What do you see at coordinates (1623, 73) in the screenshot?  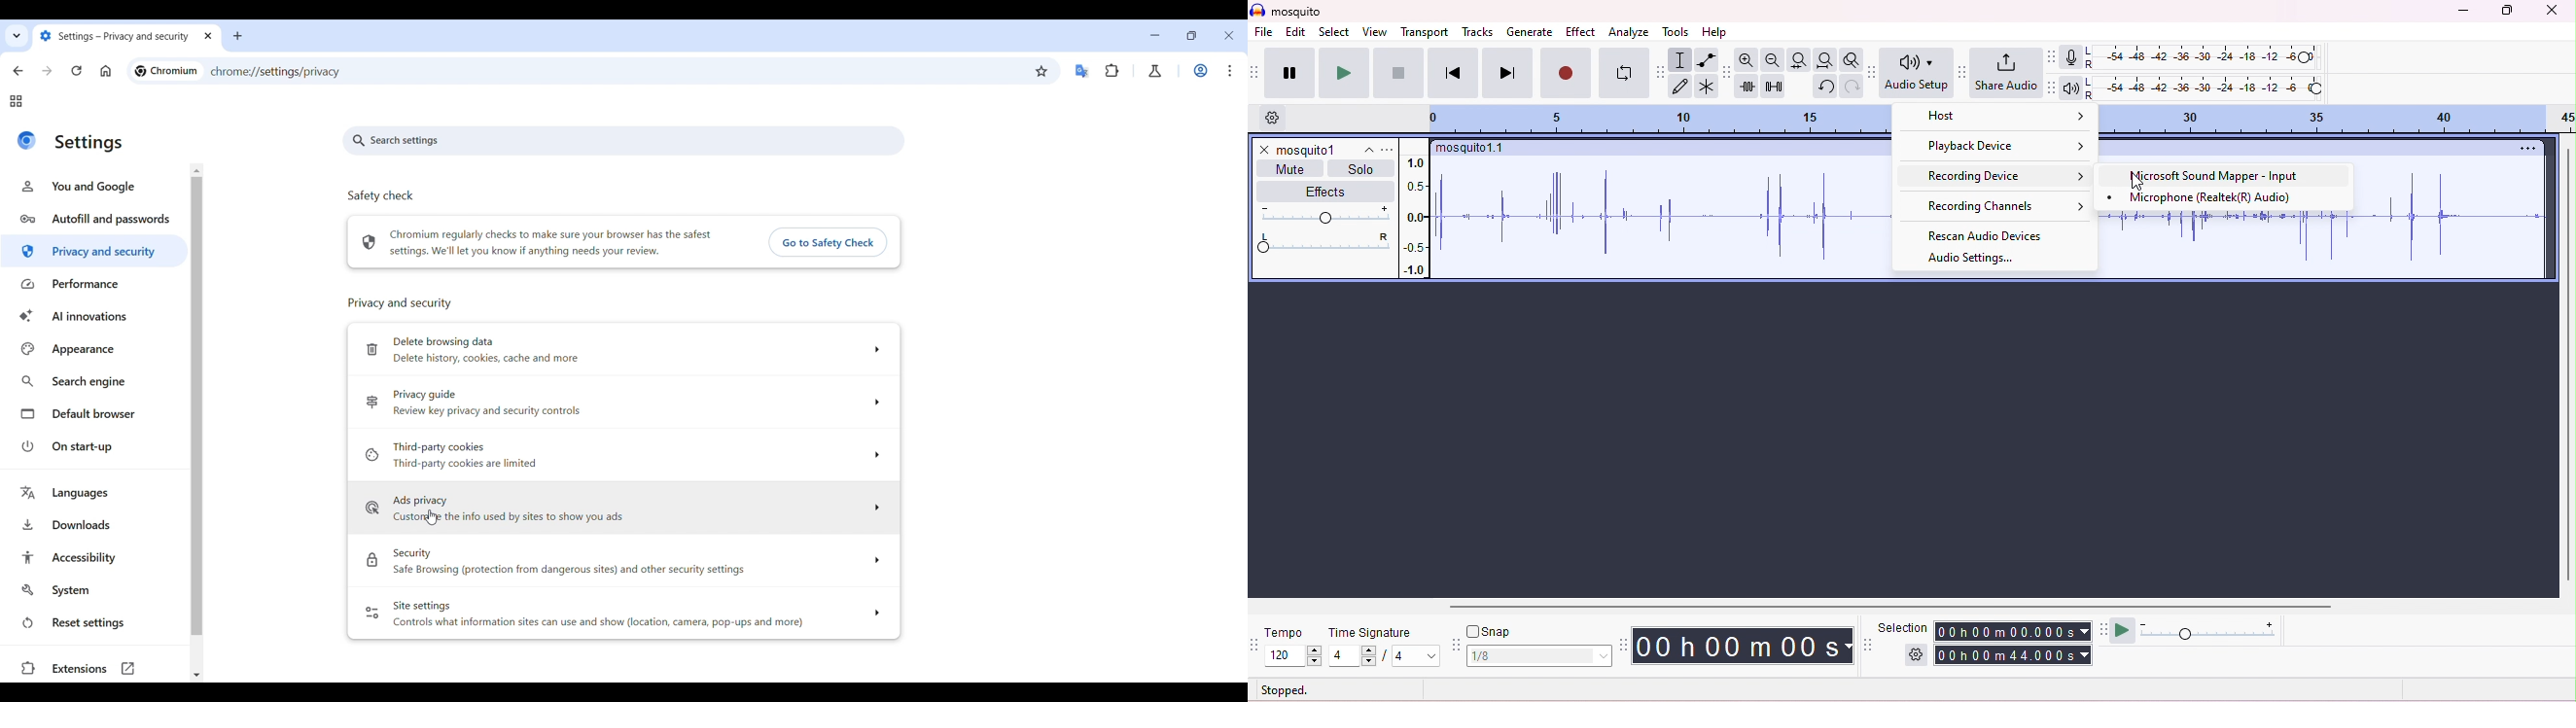 I see `loop` at bounding box center [1623, 73].